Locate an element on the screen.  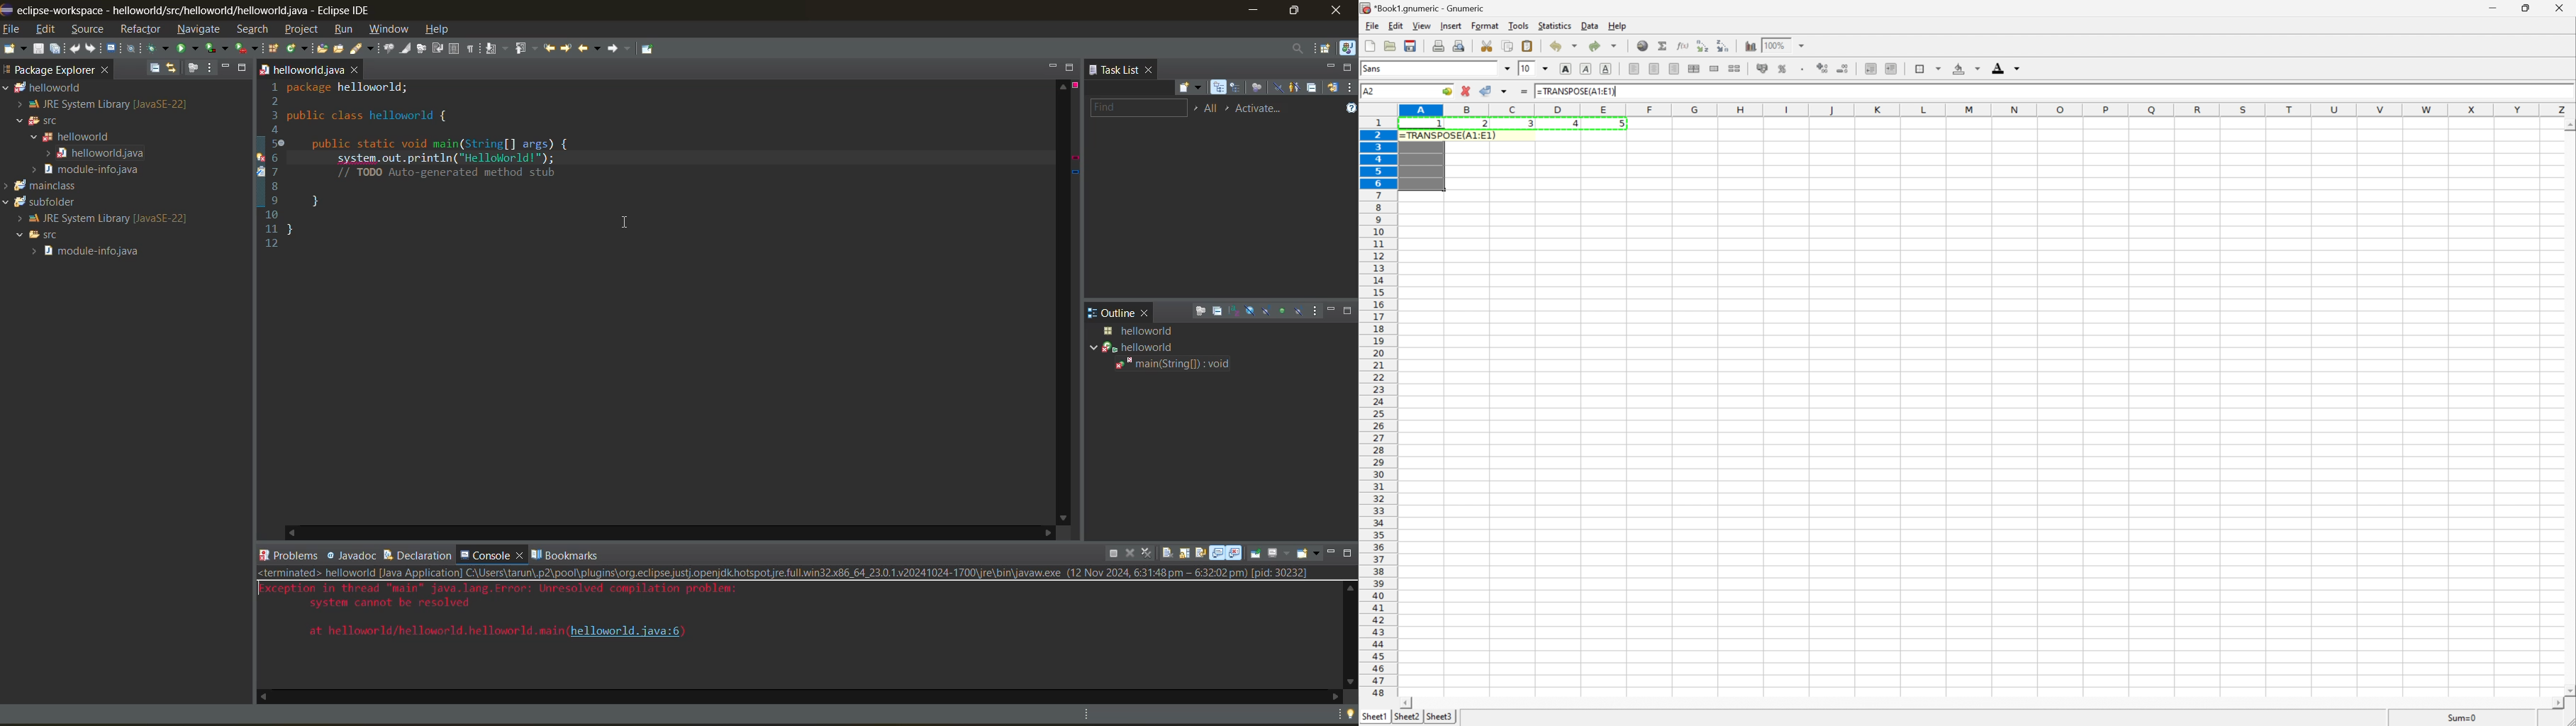
java is located at coordinates (1347, 50).